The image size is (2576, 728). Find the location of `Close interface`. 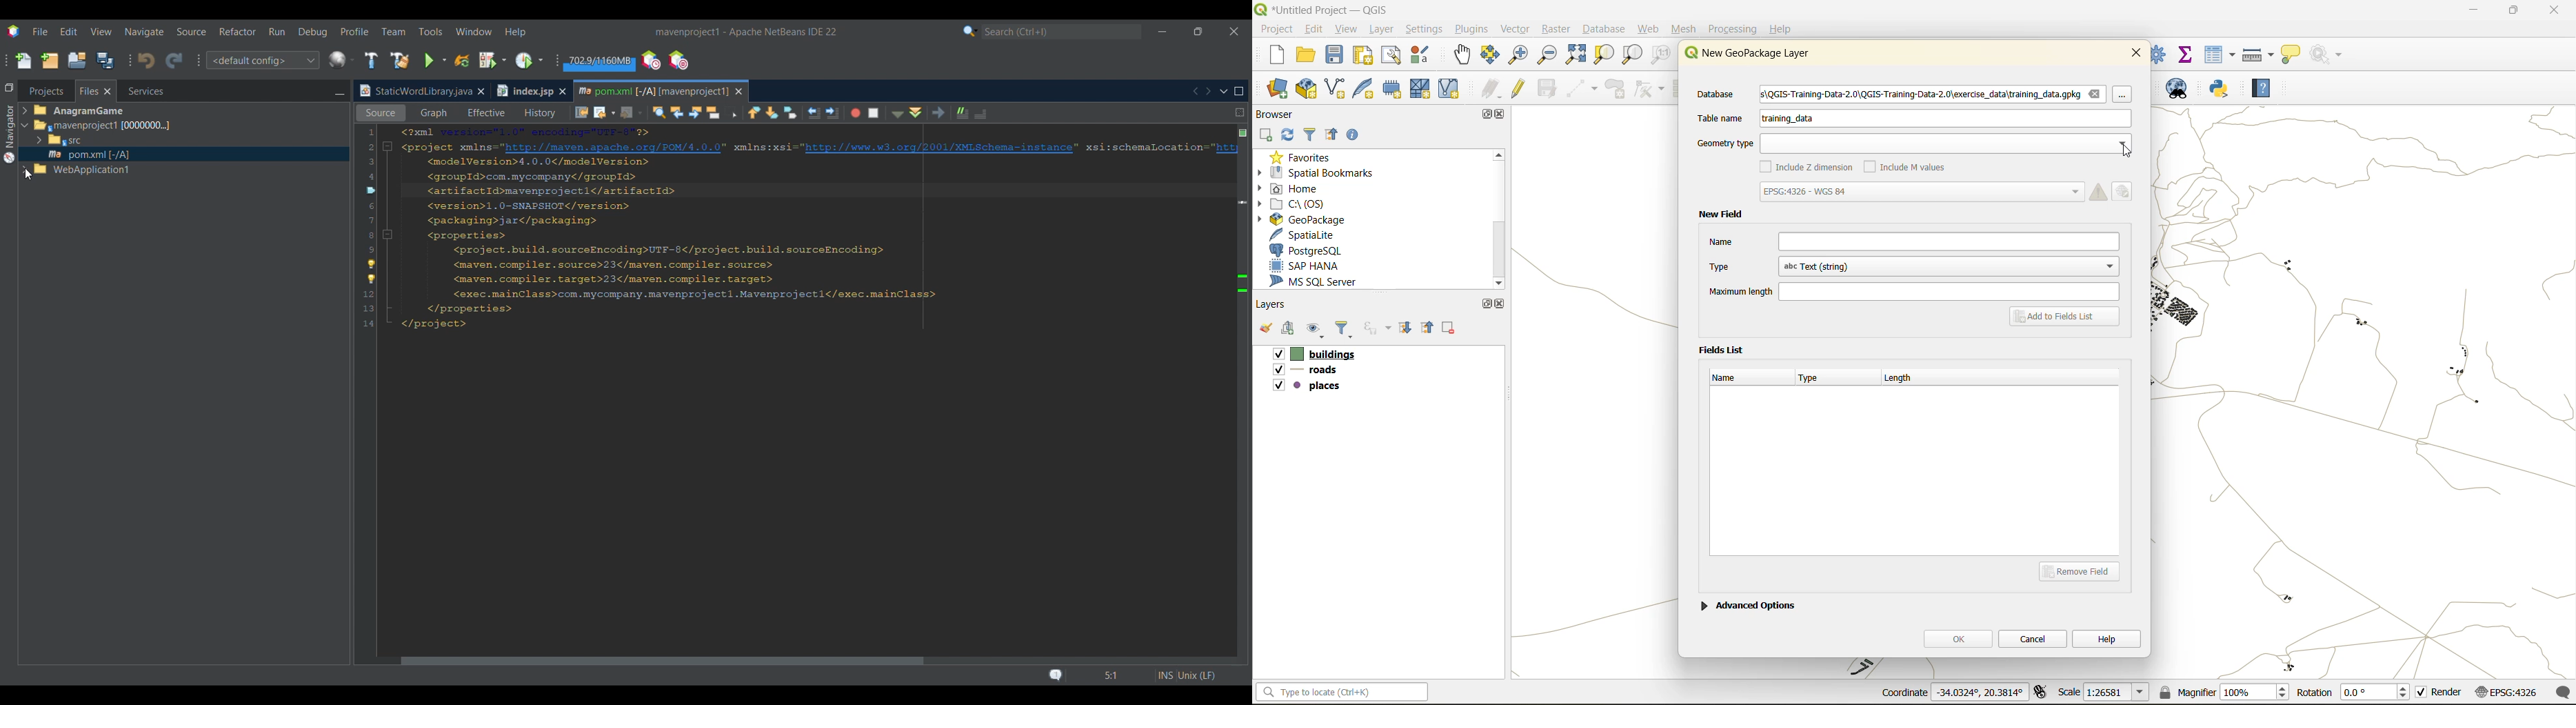

Close interface is located at coordinates (1235, 31).